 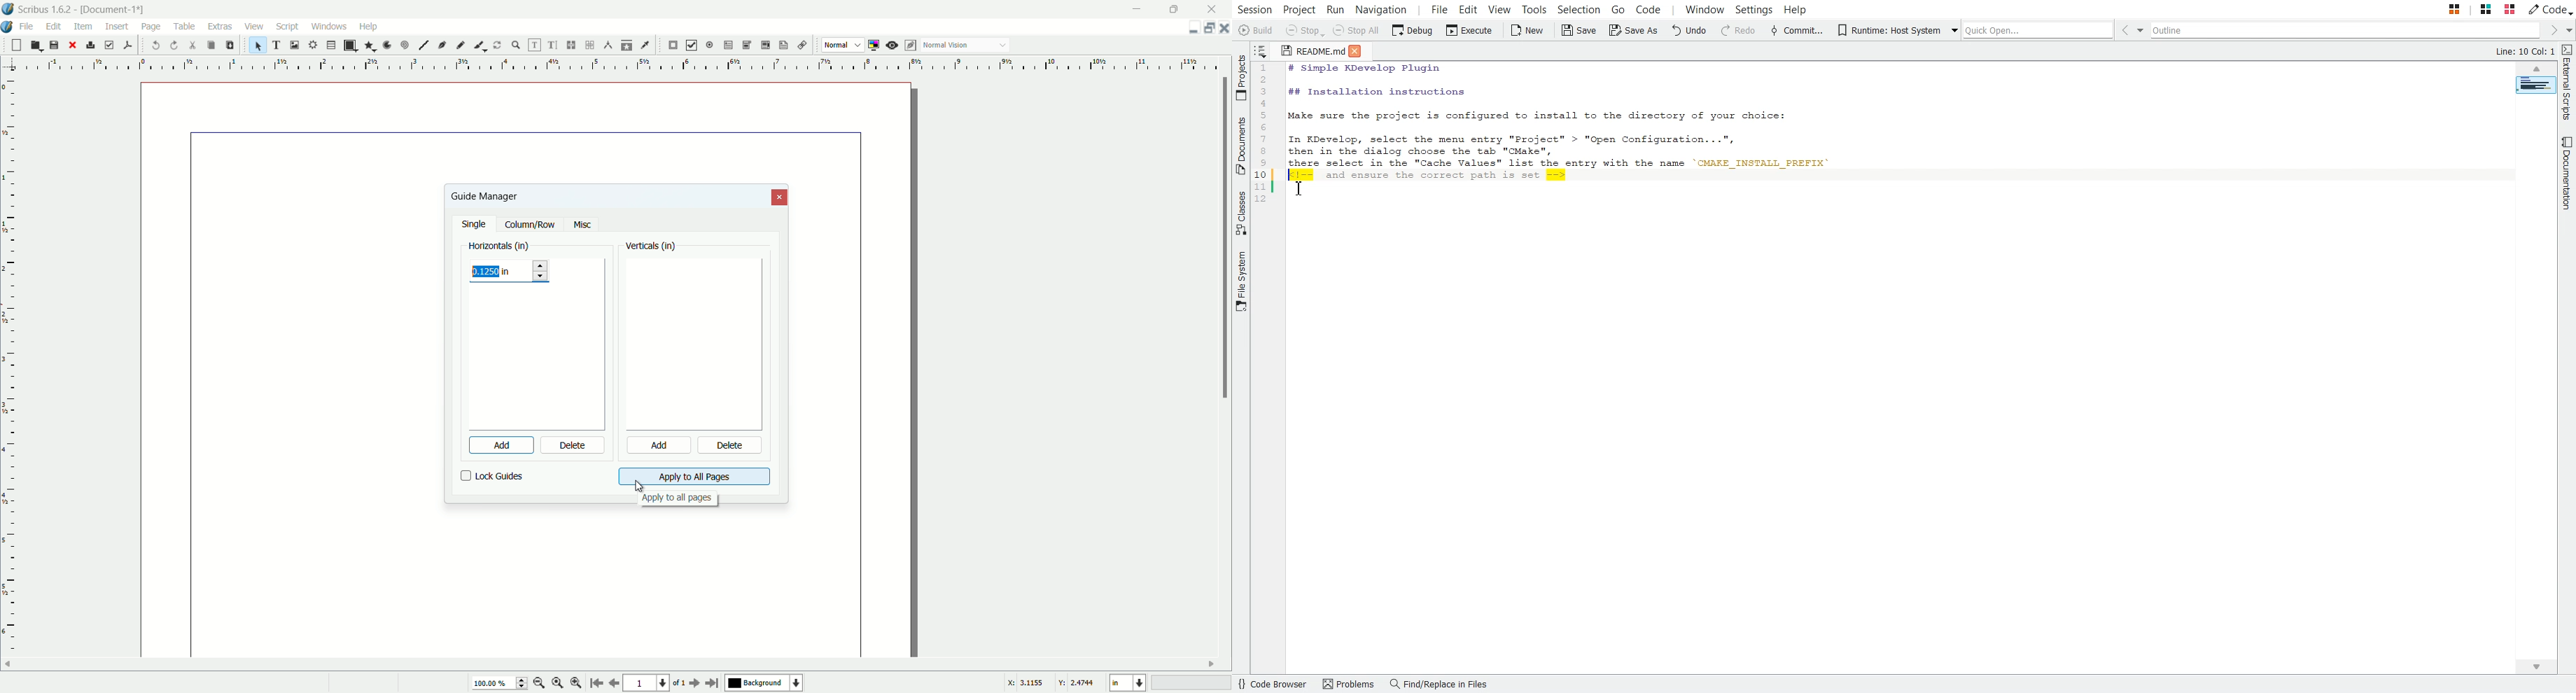 What do you see at coordinates (484, 196) in the screenshot?
I see `guide manager` at bounding box center [484, 196].